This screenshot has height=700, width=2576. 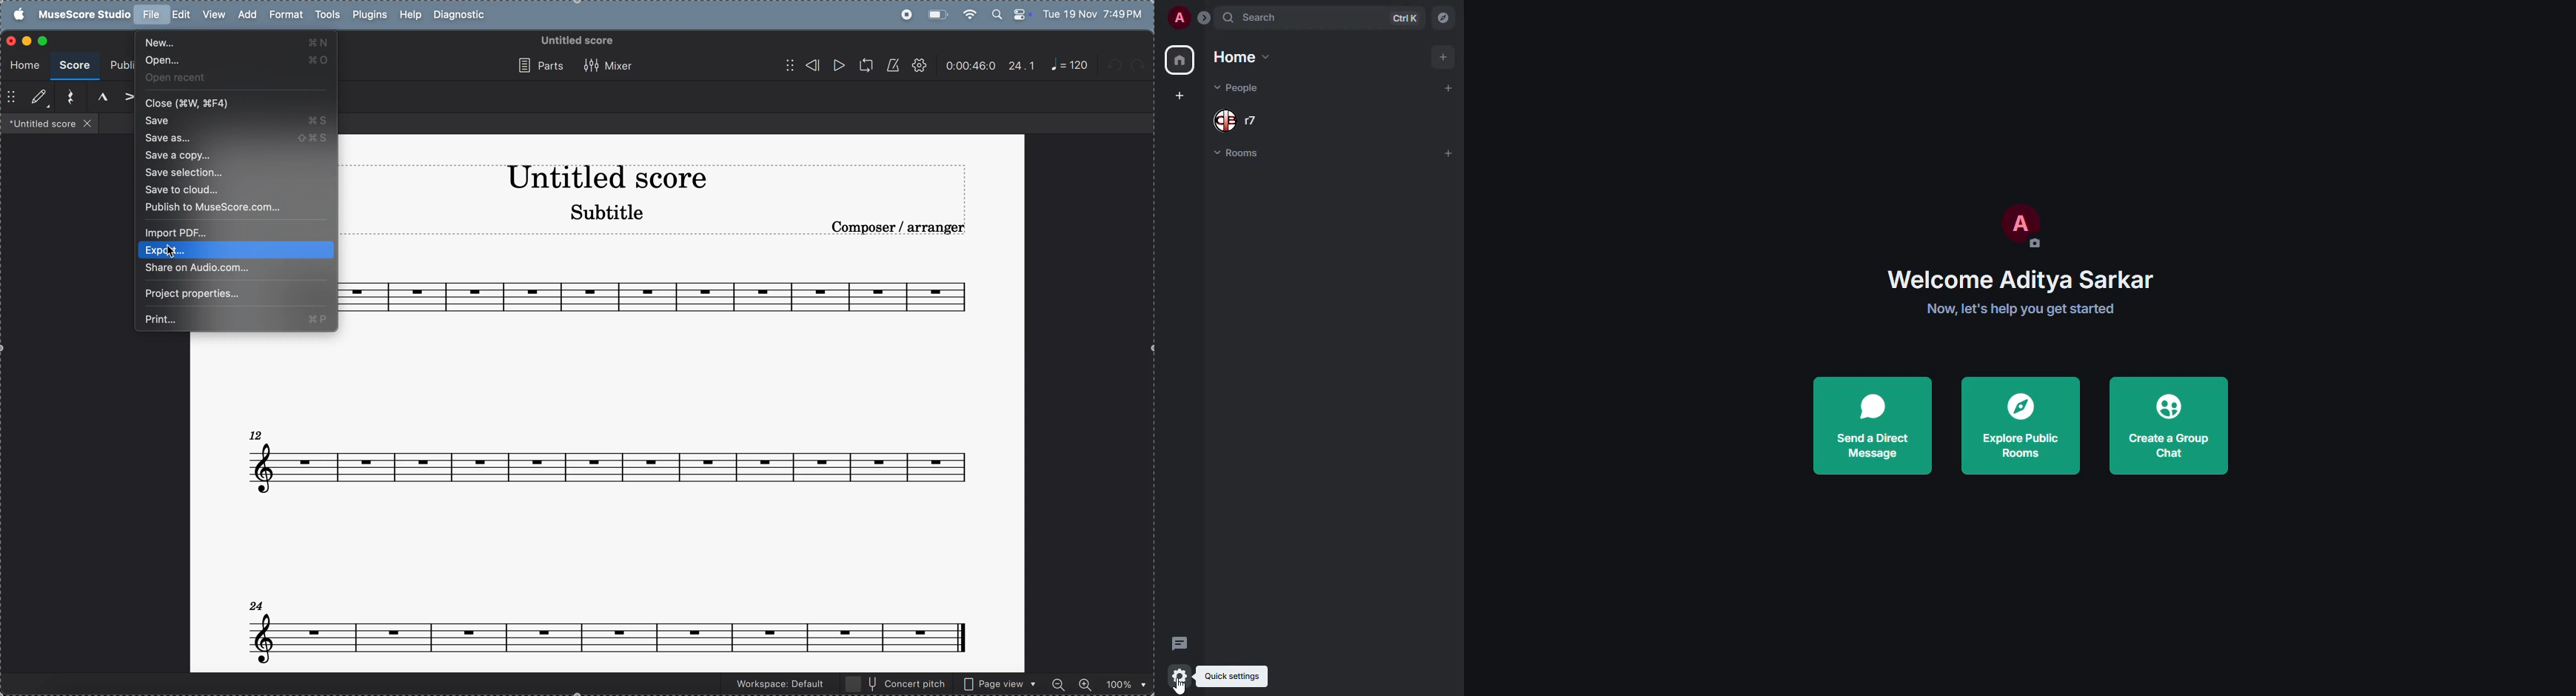 I want to click on home, so click(x=1246, y=56).